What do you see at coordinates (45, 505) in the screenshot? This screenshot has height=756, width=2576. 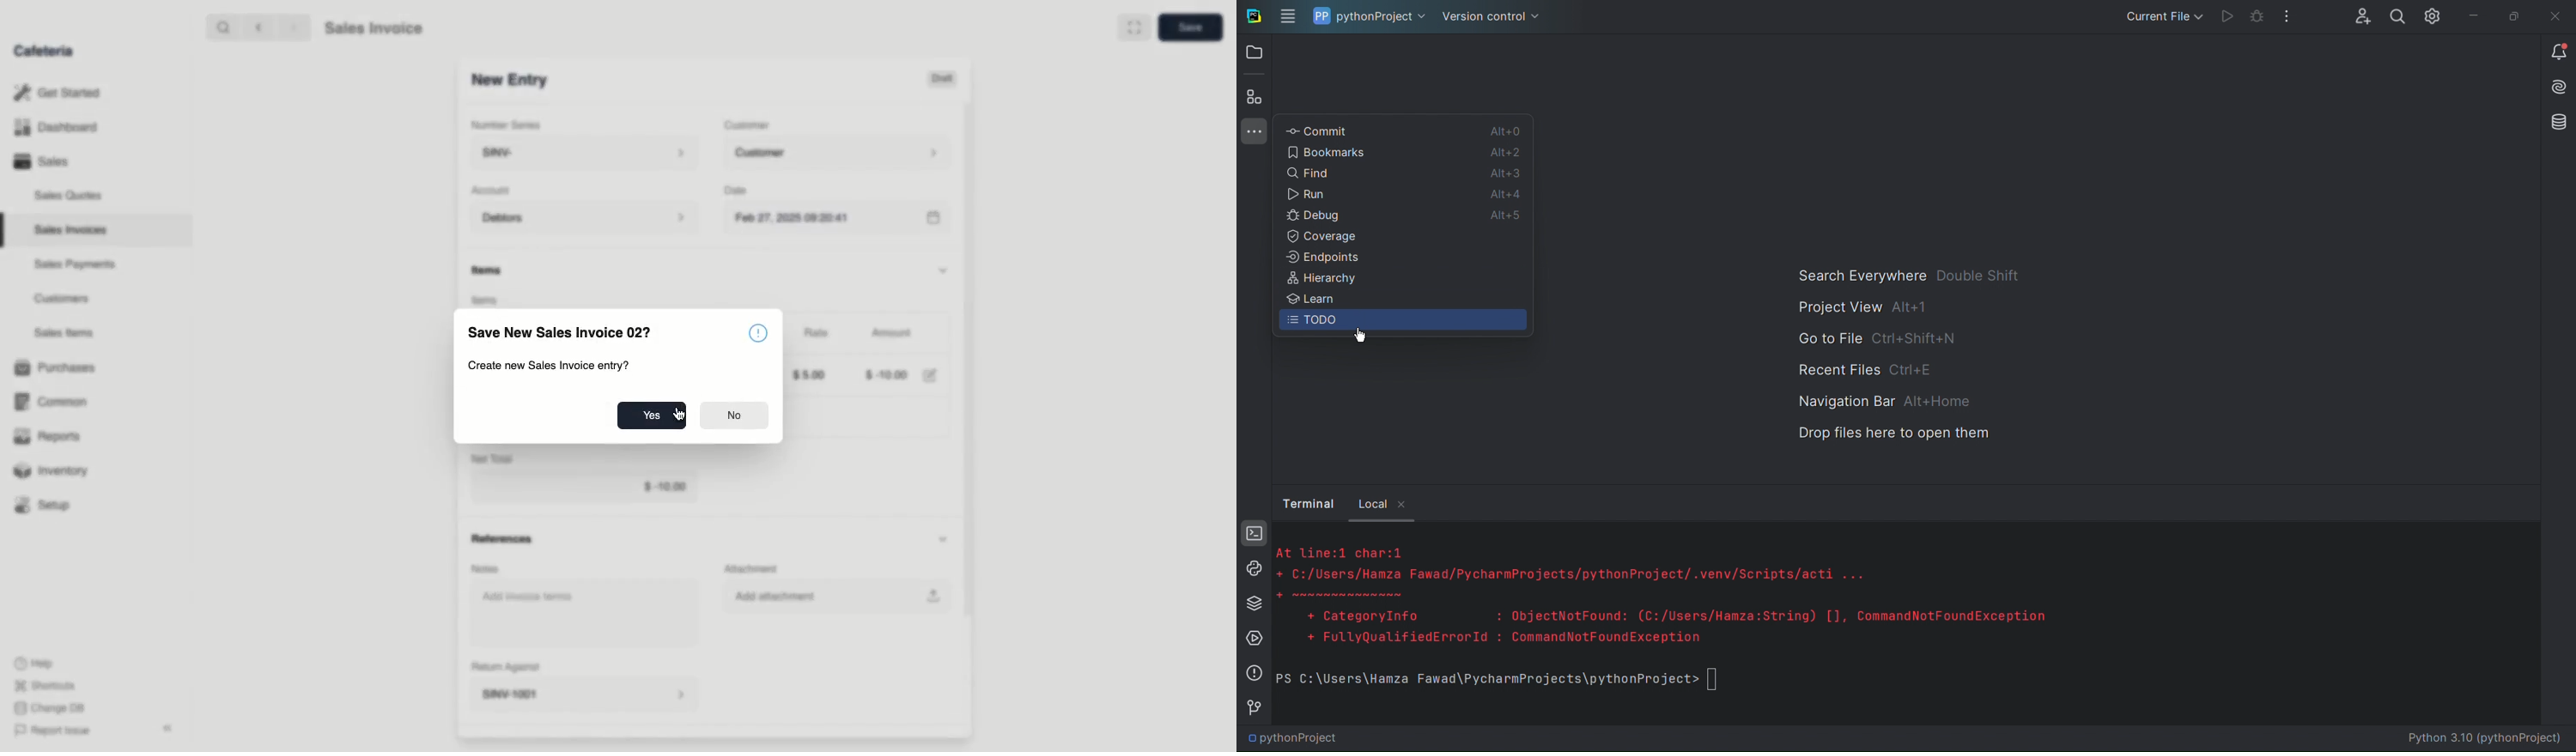 I see `Setup` at bounding box center [45, 505].